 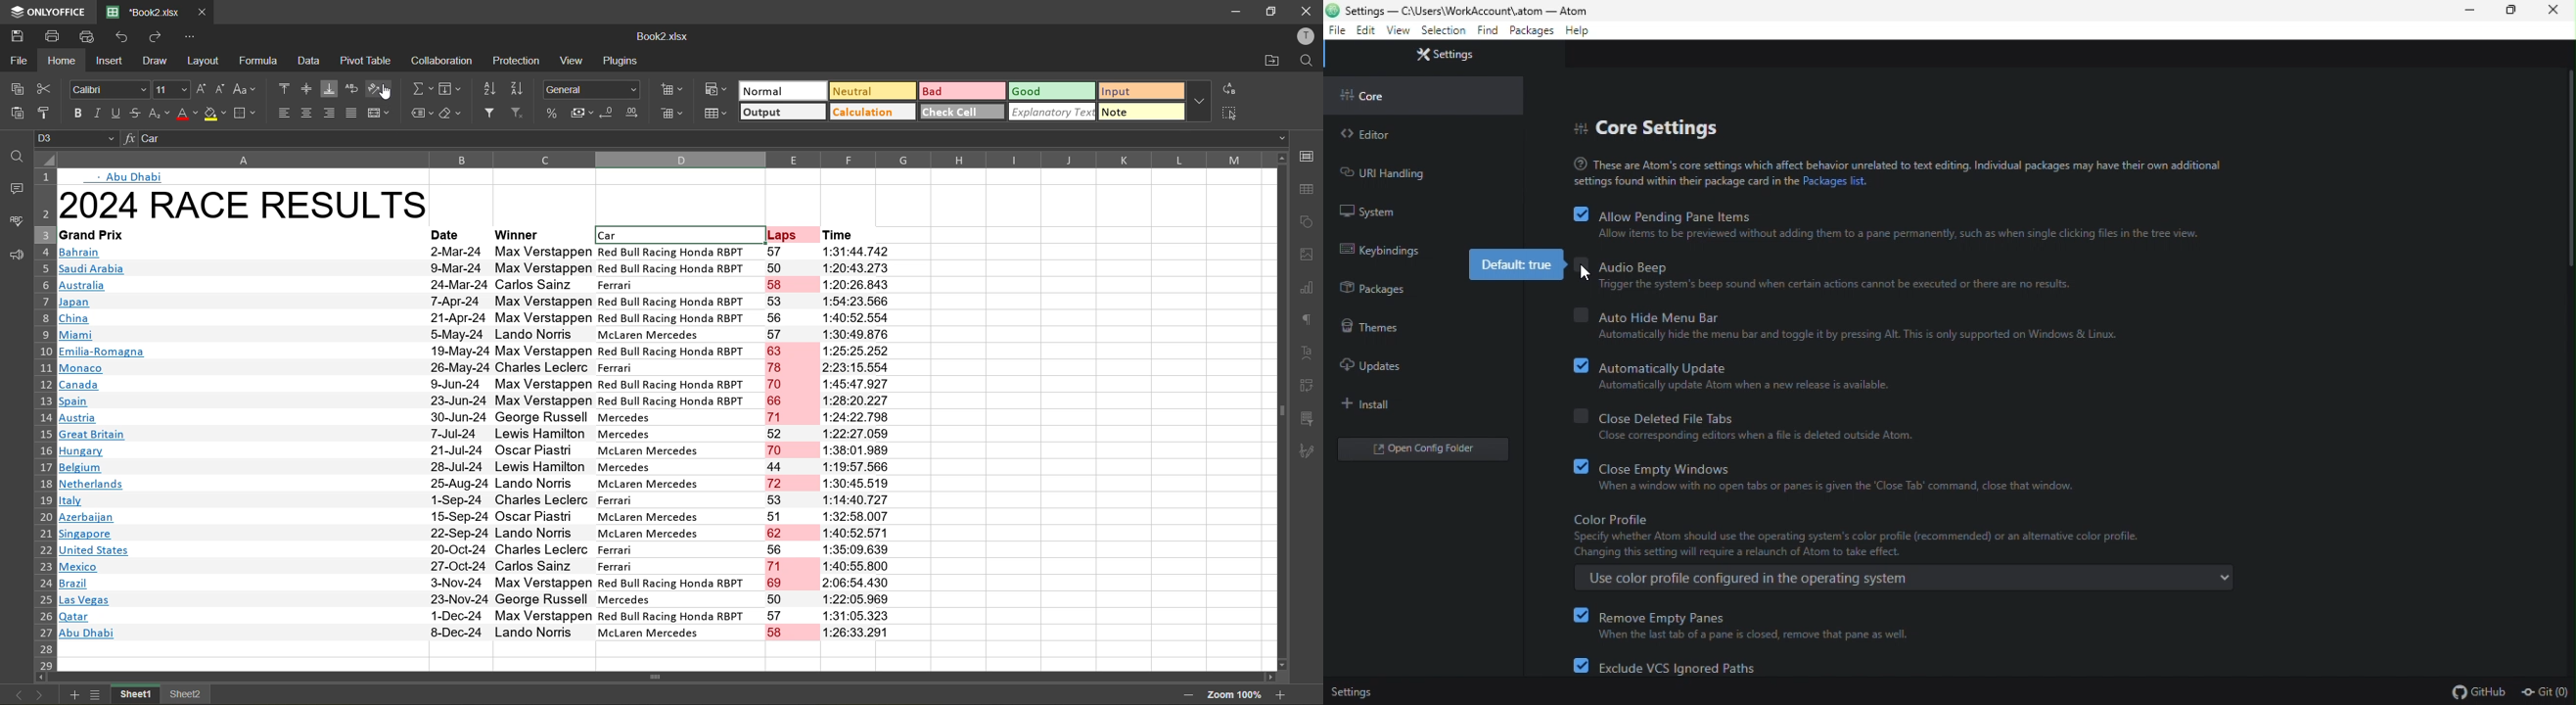 I want to click on Automatically hide menu bar and toggle it by pressing Alt. This is only supported on Windows and Linux, so click(x=1860, y=338).